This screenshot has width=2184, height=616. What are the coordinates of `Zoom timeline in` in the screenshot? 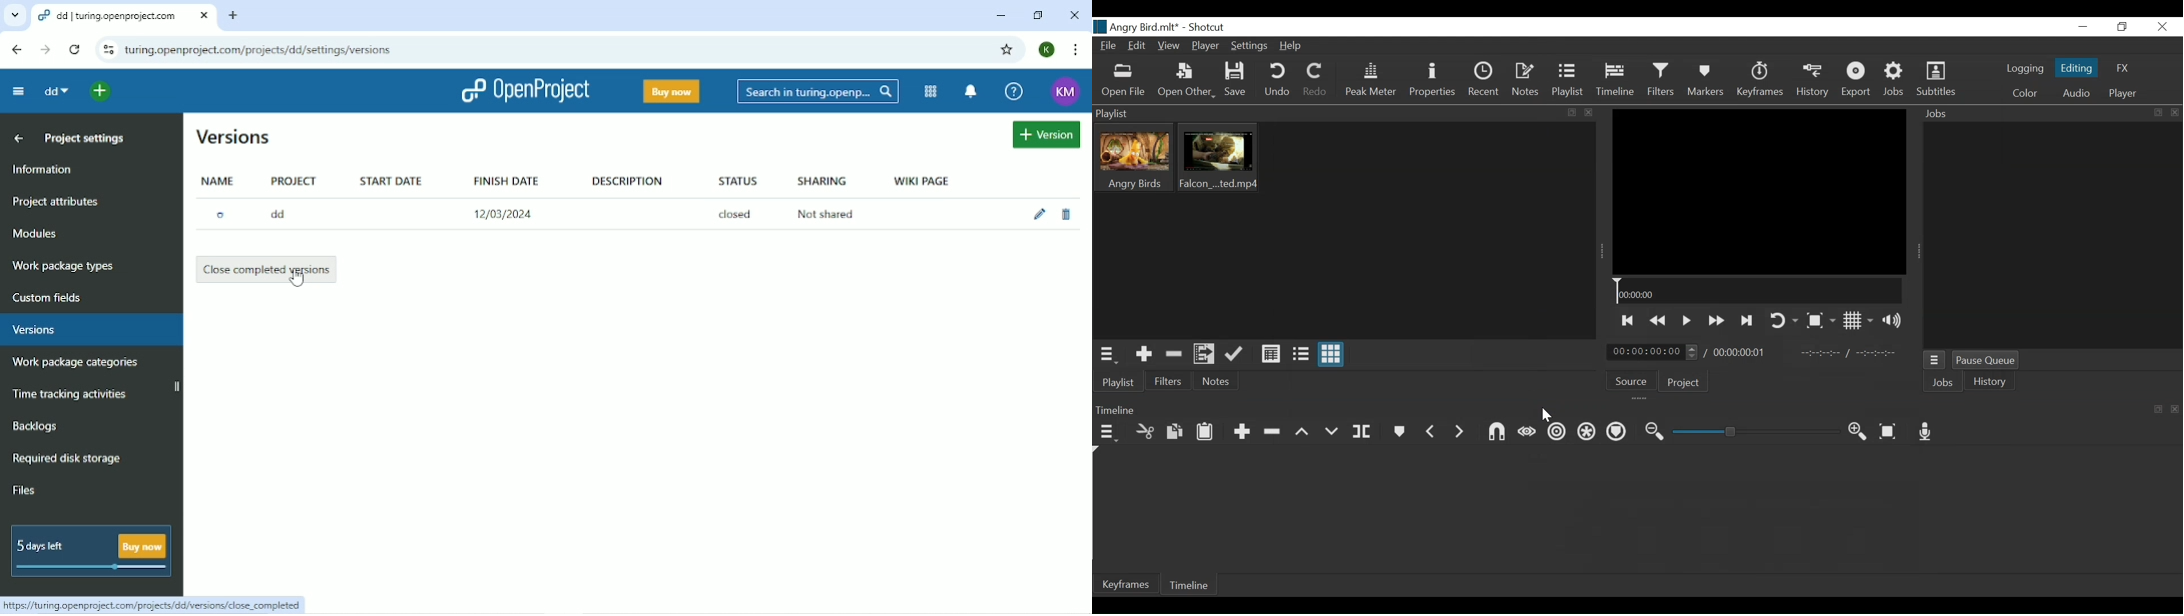 It's located at (1654, 432).